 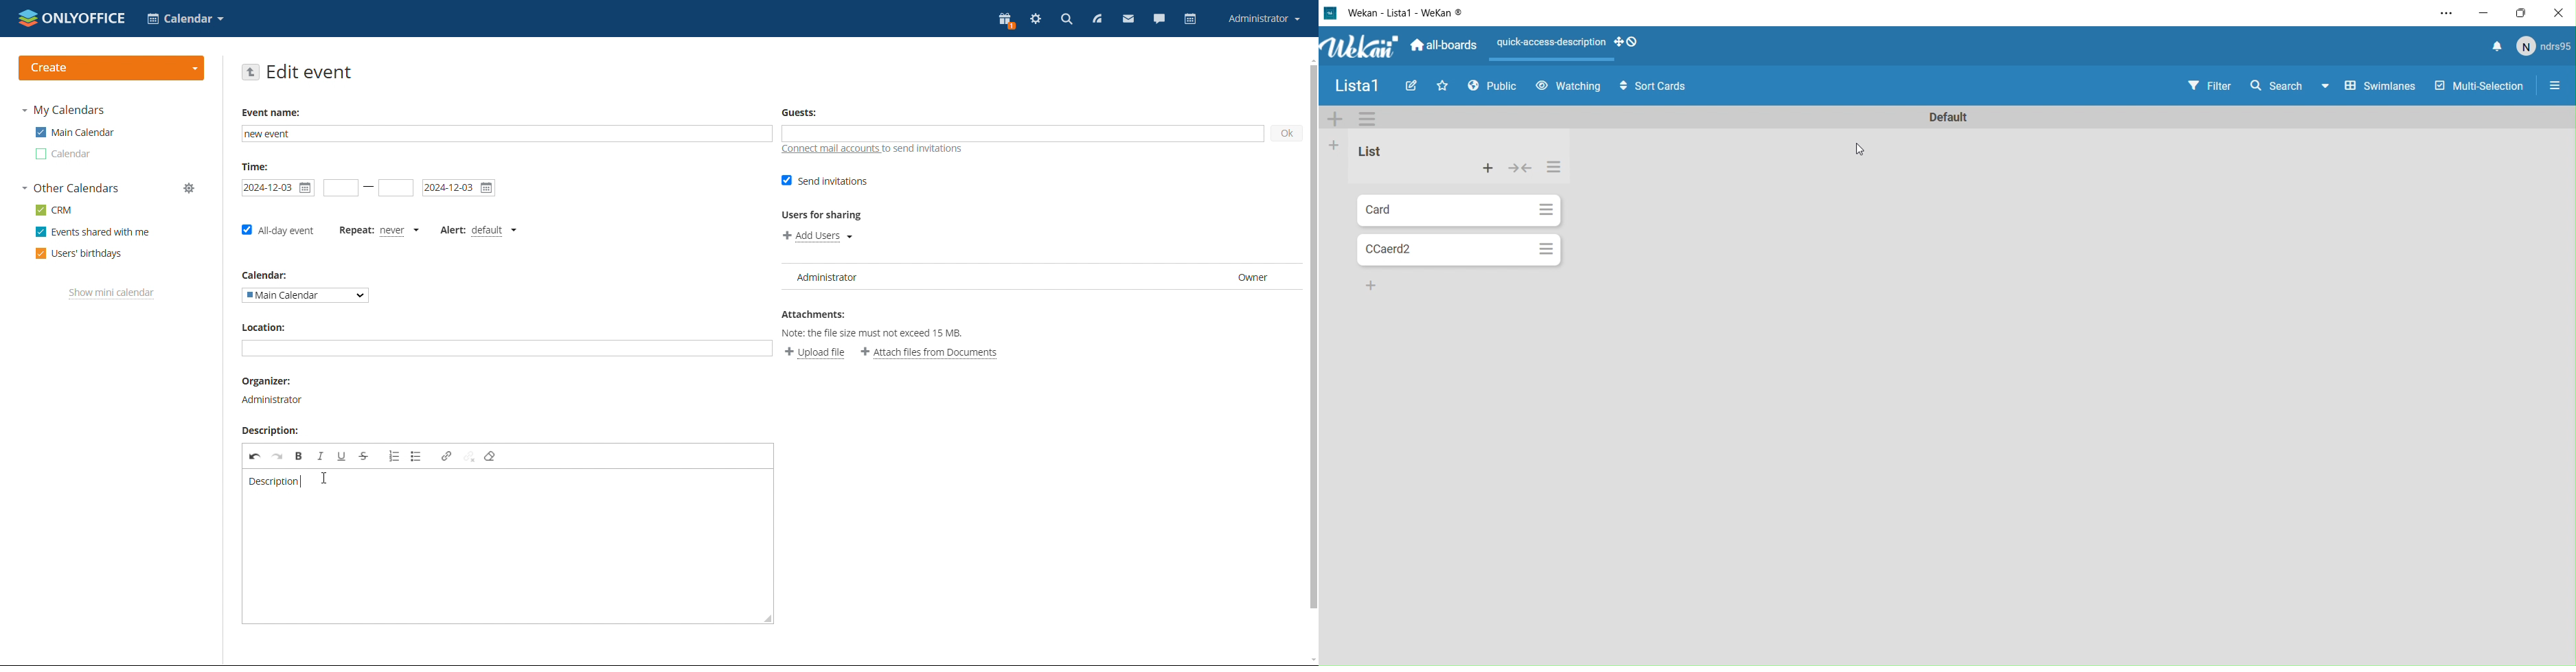 I want to click on calendar, so click(x=1192, y=19).